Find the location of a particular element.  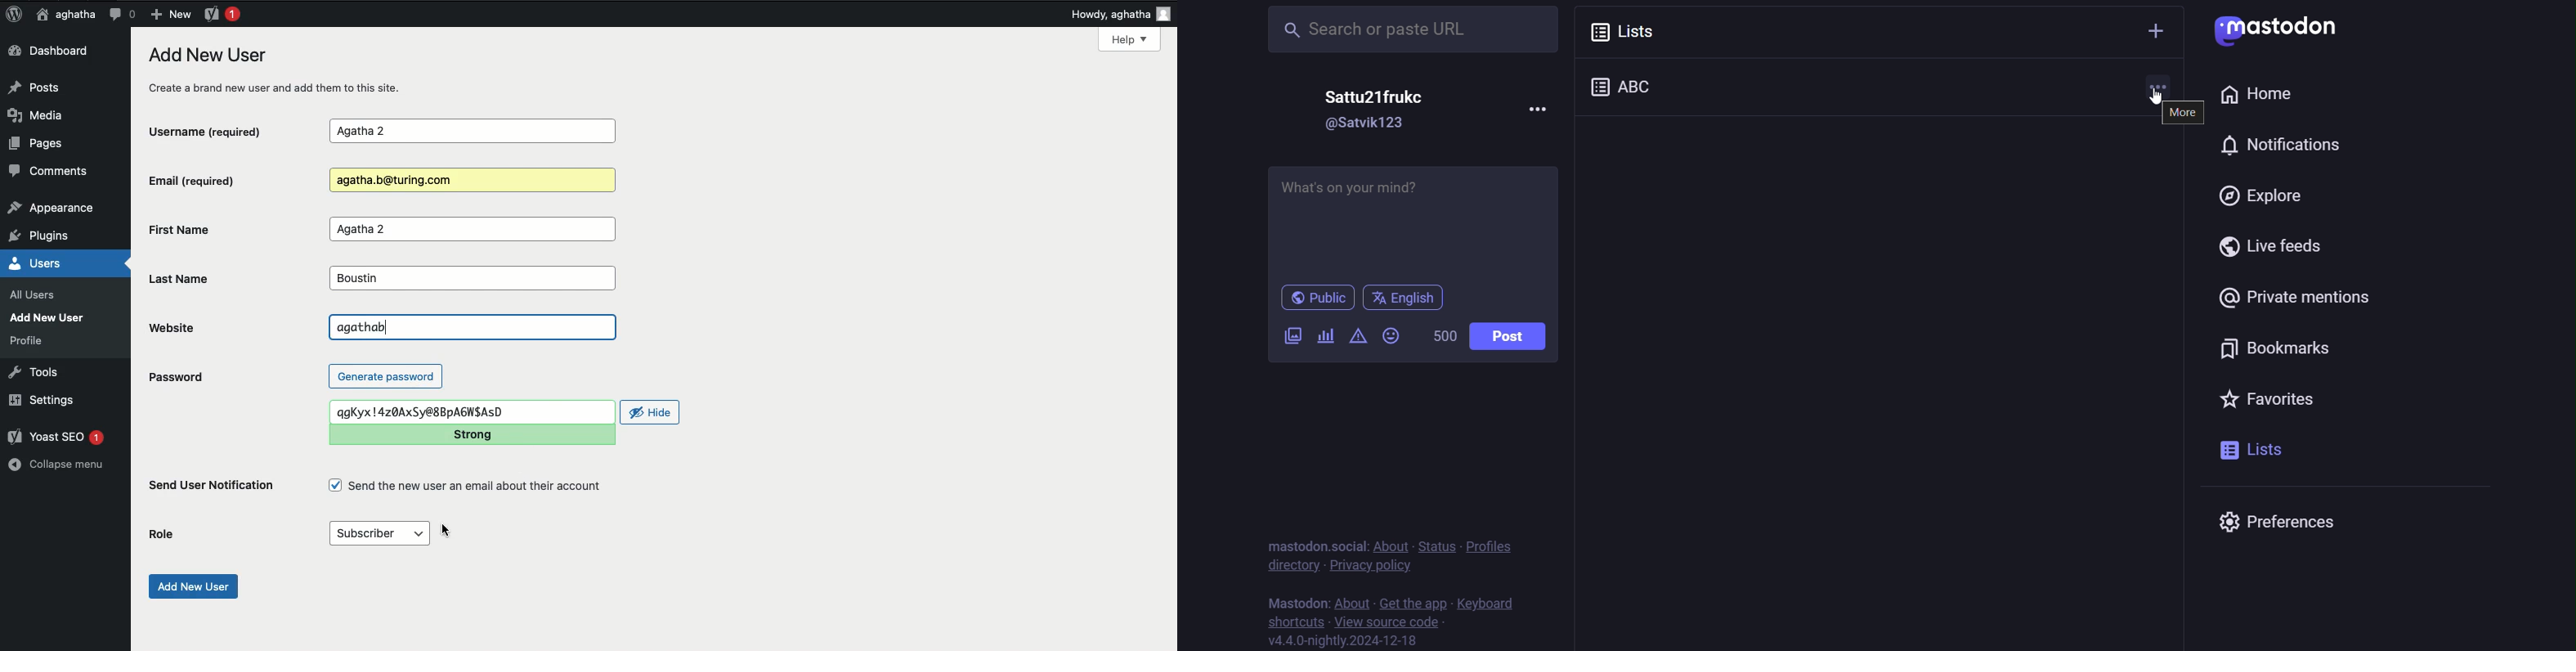

image/video is located at coordinates (1292, 334).